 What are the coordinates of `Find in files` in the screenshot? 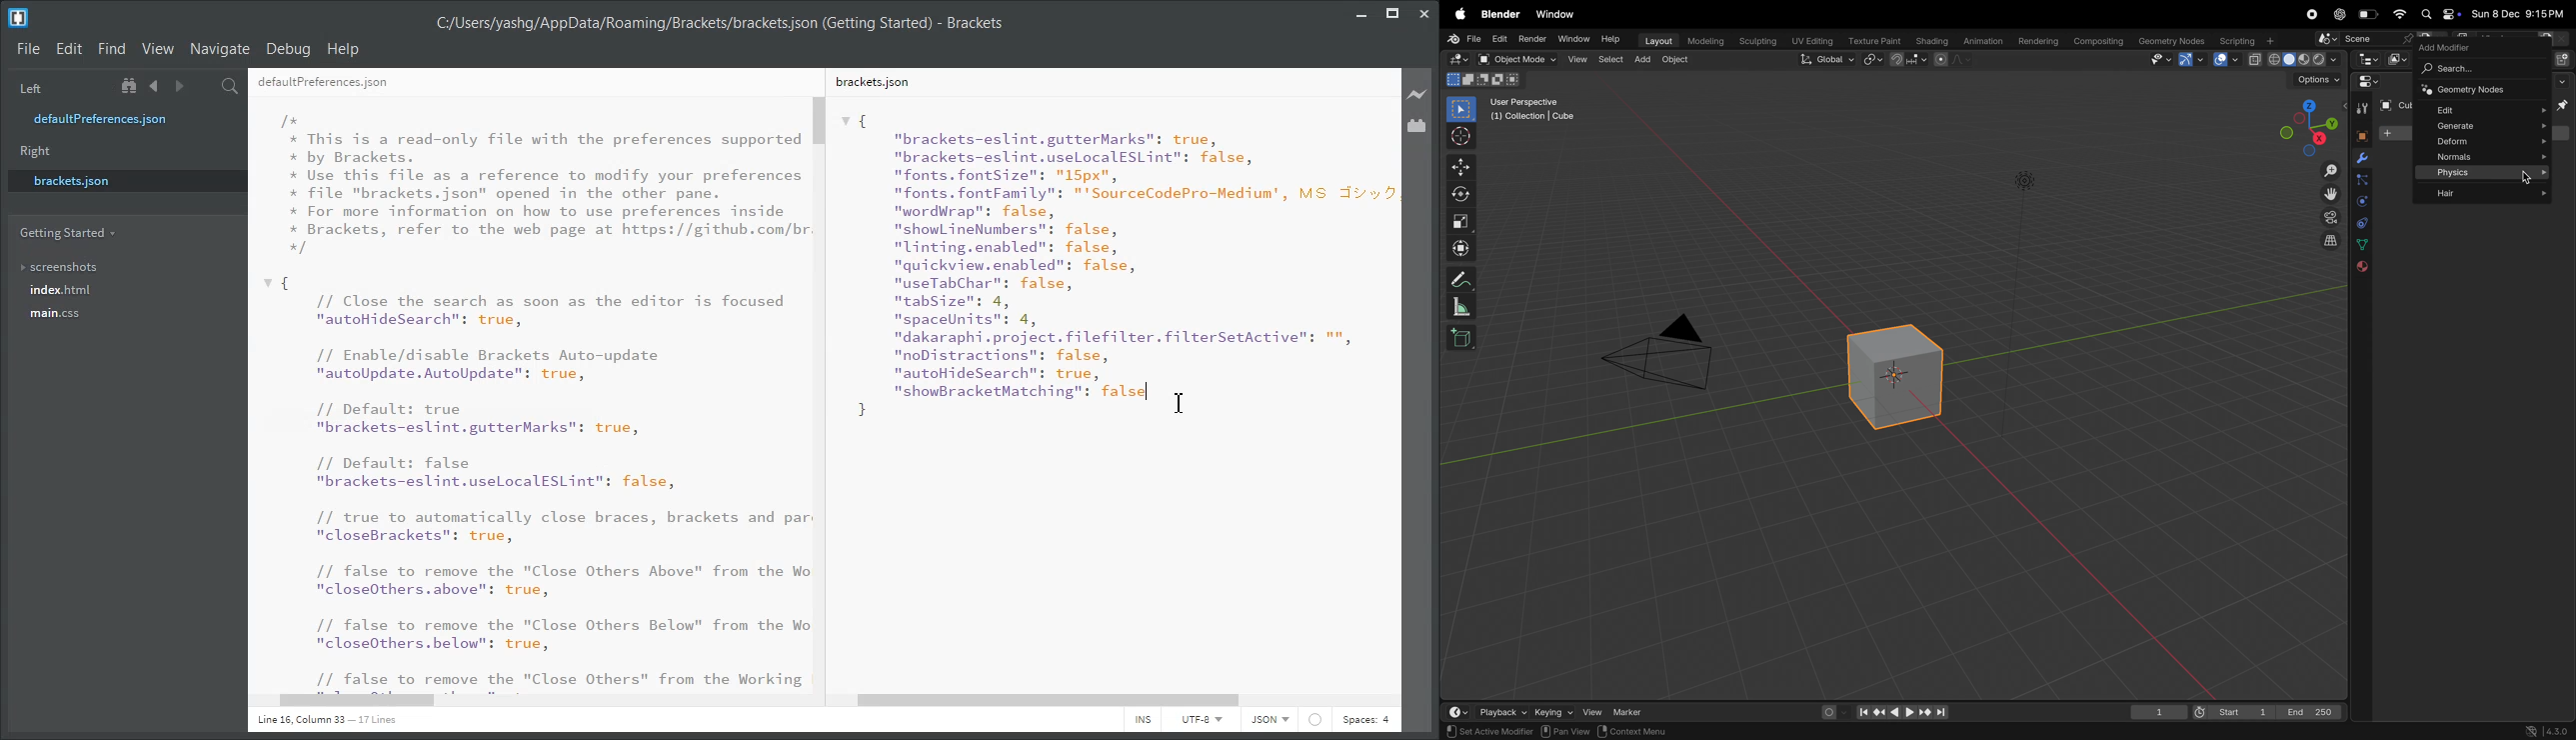 It's located at (231, 86).